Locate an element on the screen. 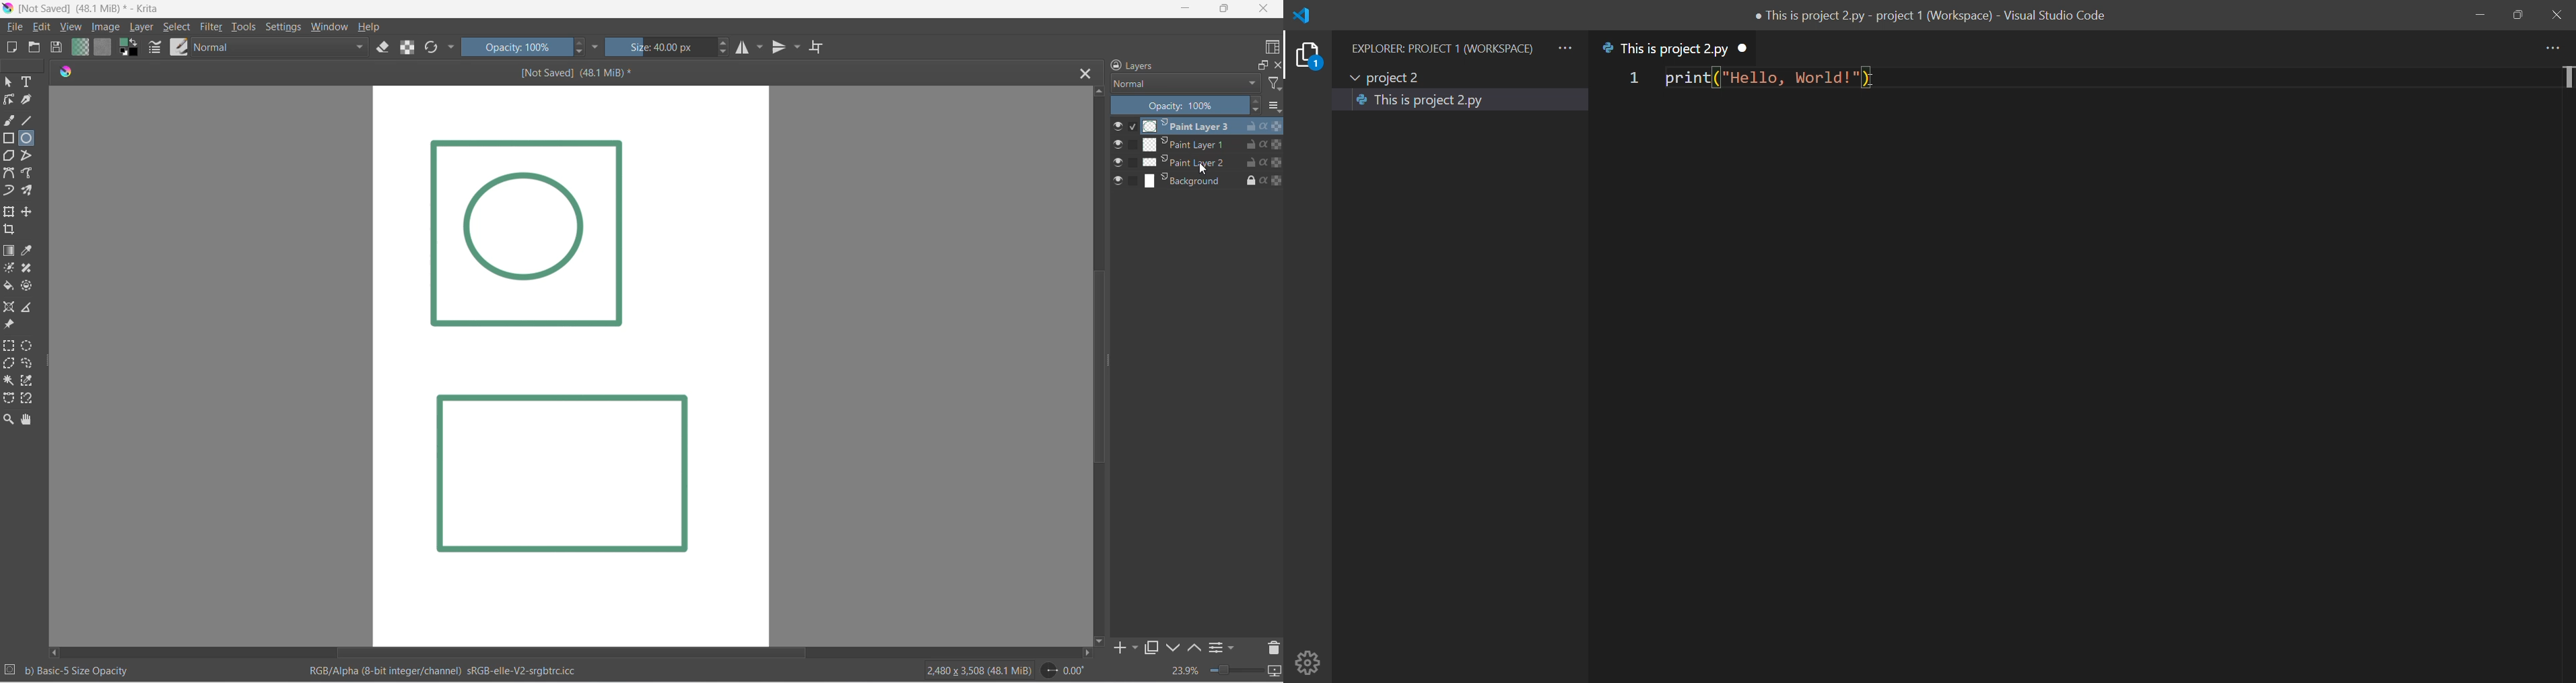  Preserver Alpha is located at coordinates (1271, 161).